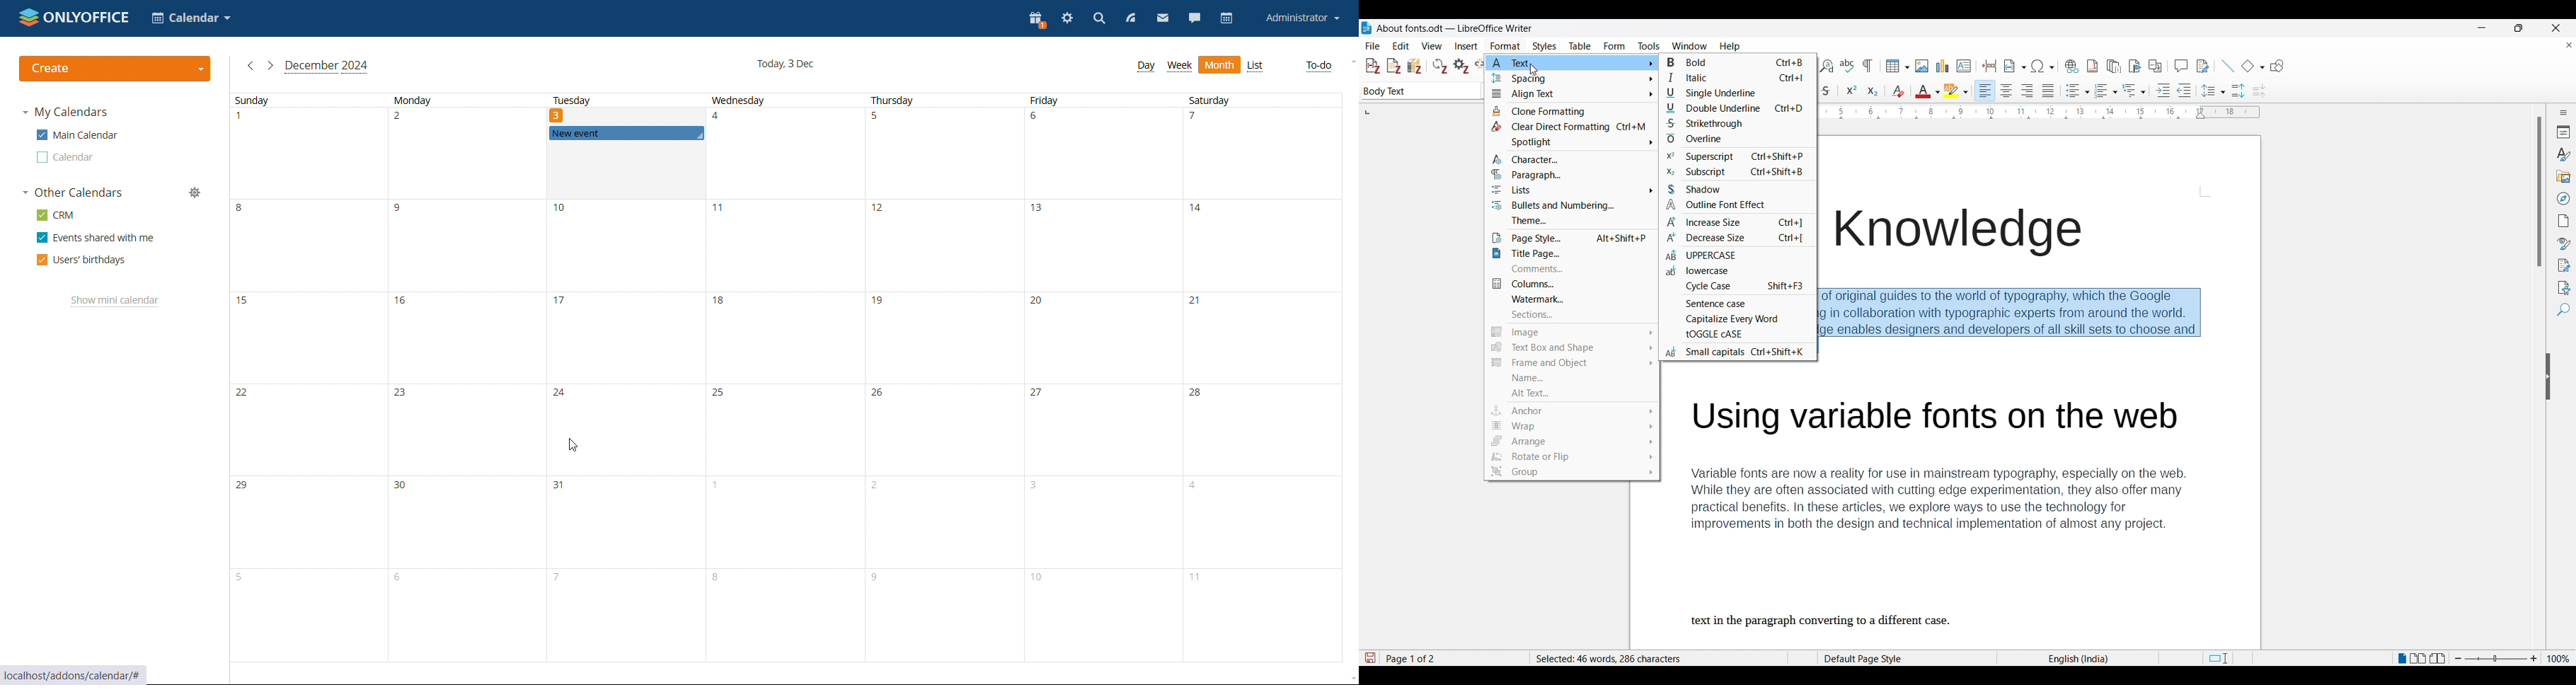 The width and height of the screenshot is (2576, 700). I want to click on Refresh , so click(1440, 66).